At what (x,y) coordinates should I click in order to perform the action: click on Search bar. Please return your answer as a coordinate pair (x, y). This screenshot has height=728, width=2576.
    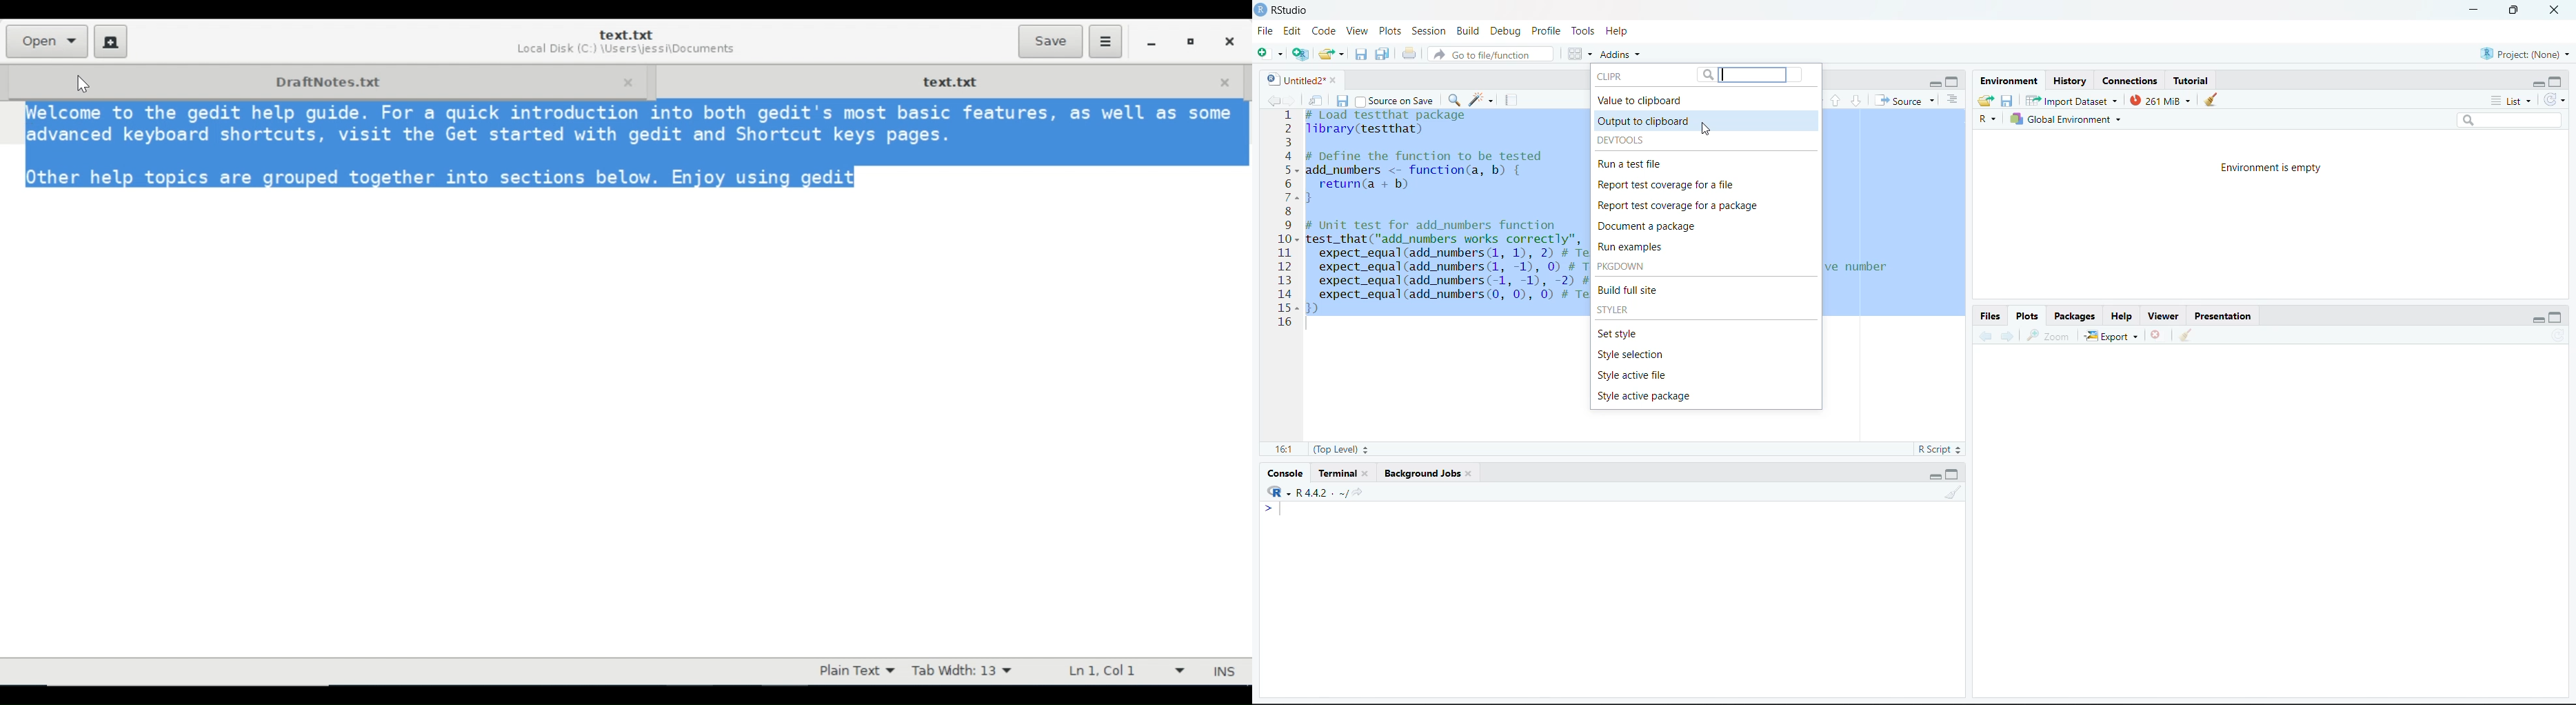
    Looking at the image, I should click on (2509, 120).